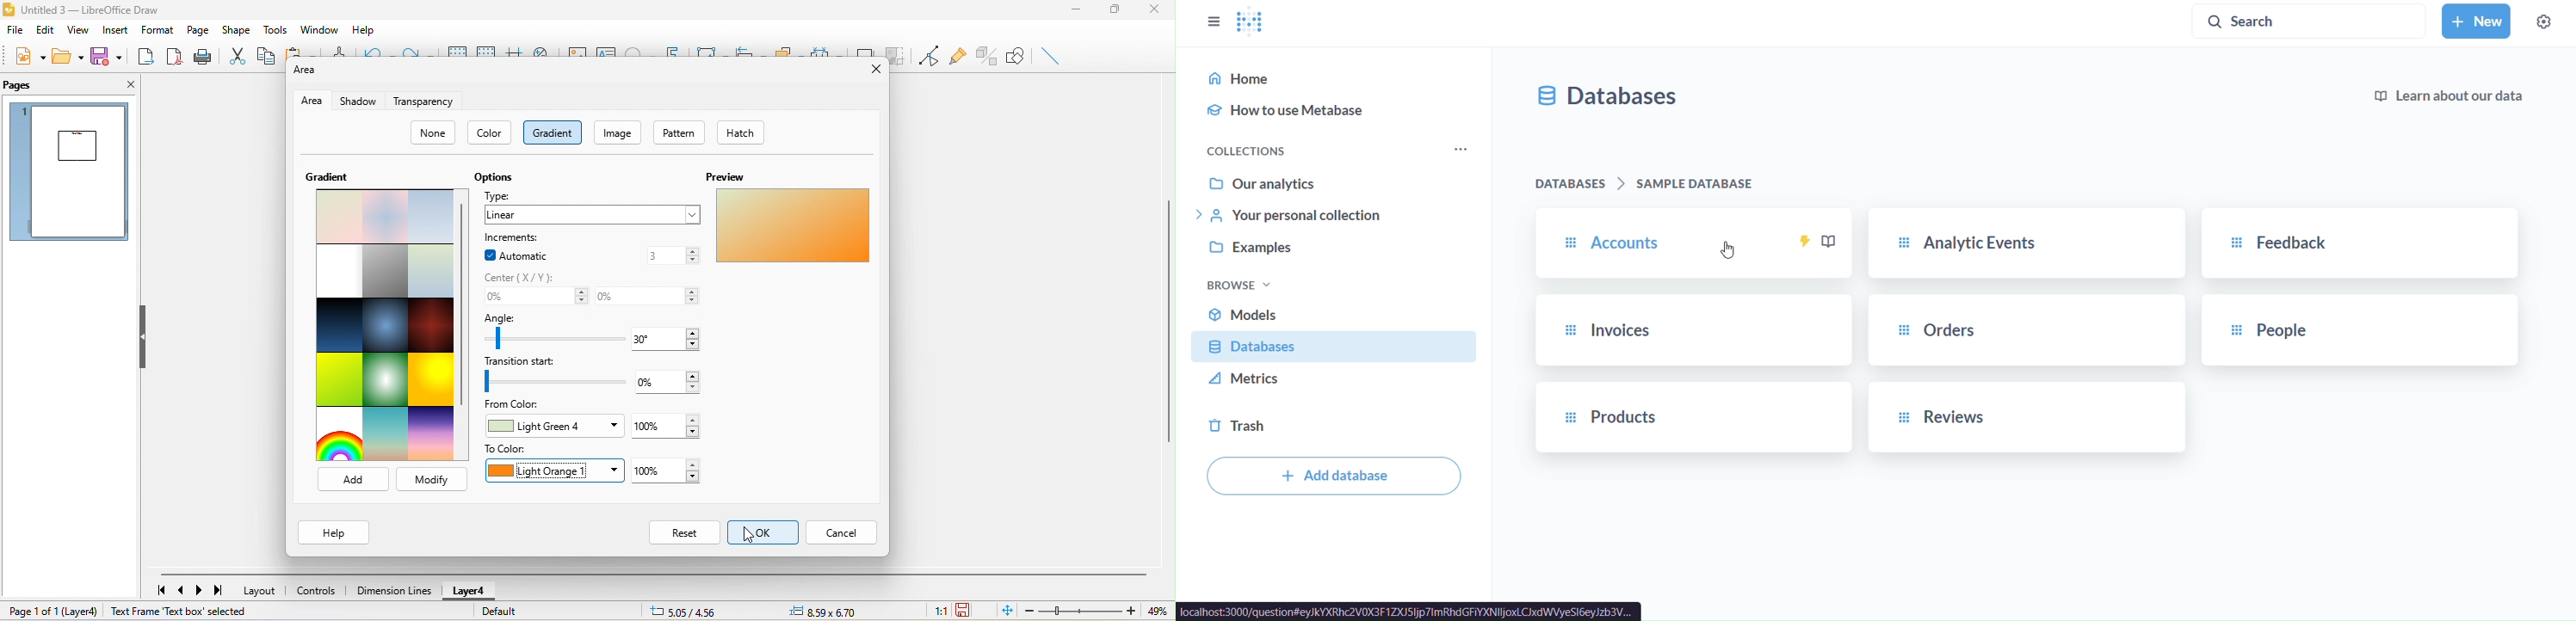  Describe the element at coordinates (728, 177) in the screenshot. I see `preview` at that location.